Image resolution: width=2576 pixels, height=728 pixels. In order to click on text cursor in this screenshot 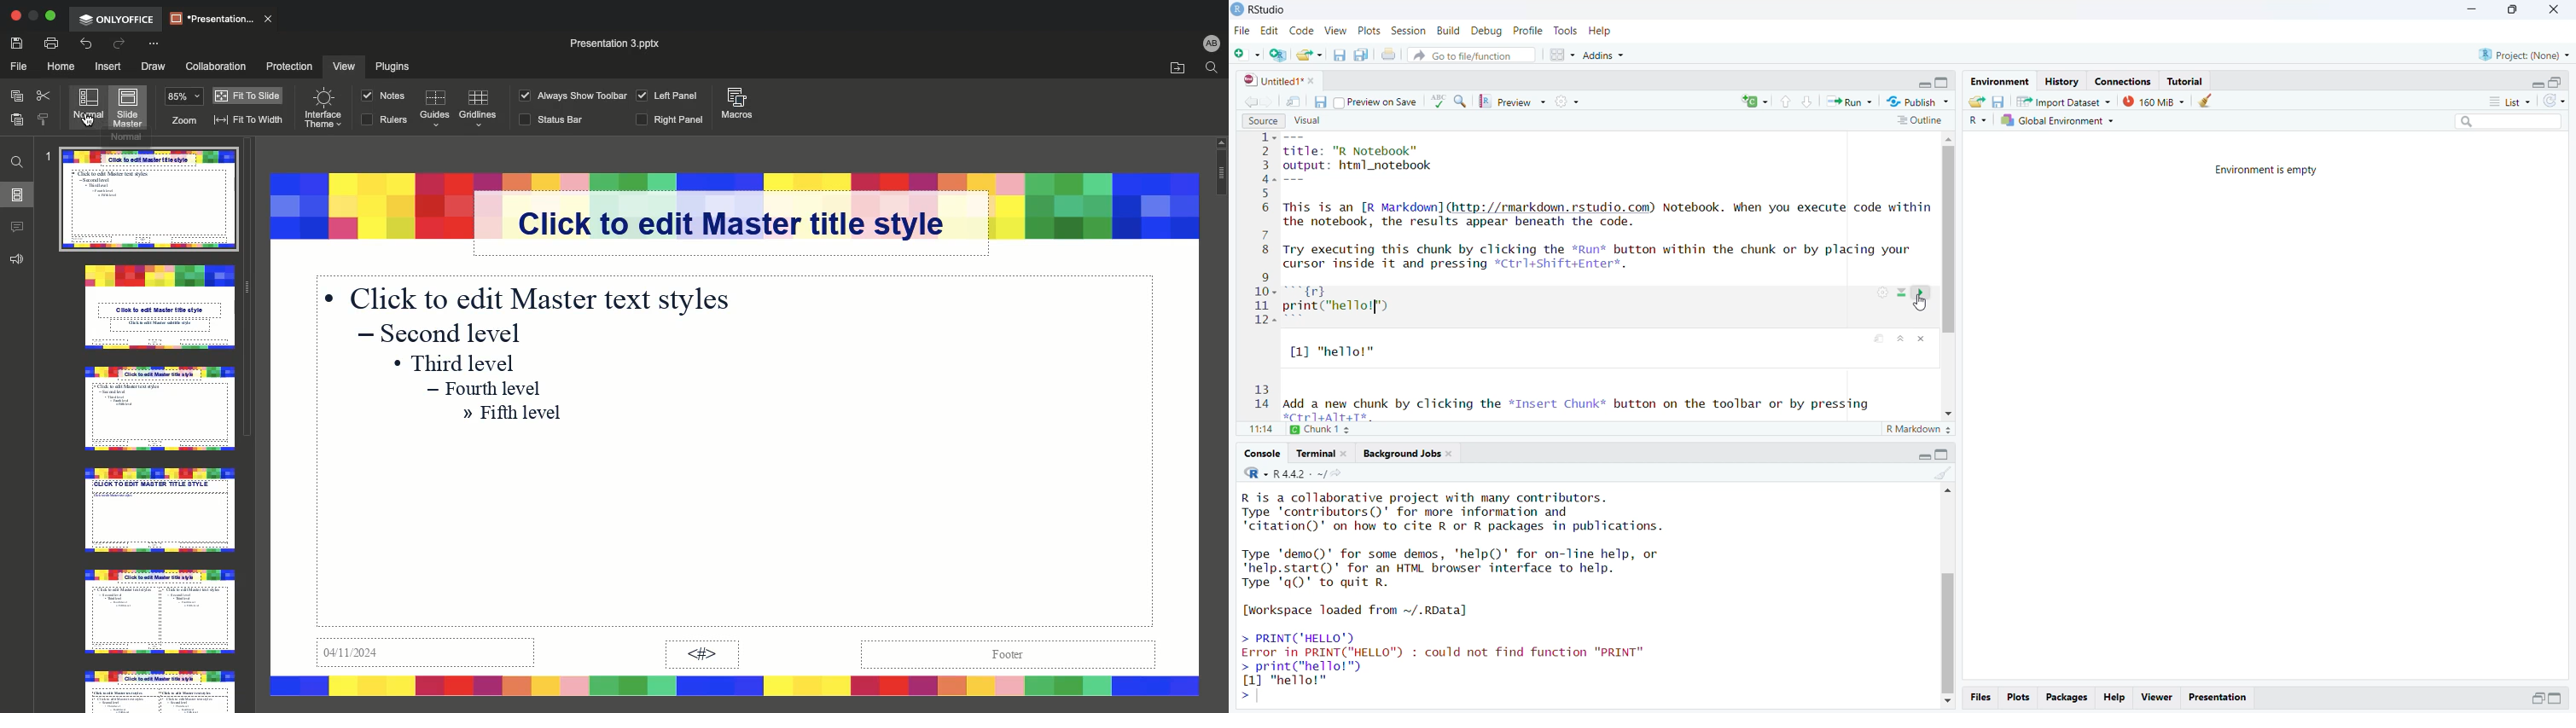, I will do `click(1374, 308)`.